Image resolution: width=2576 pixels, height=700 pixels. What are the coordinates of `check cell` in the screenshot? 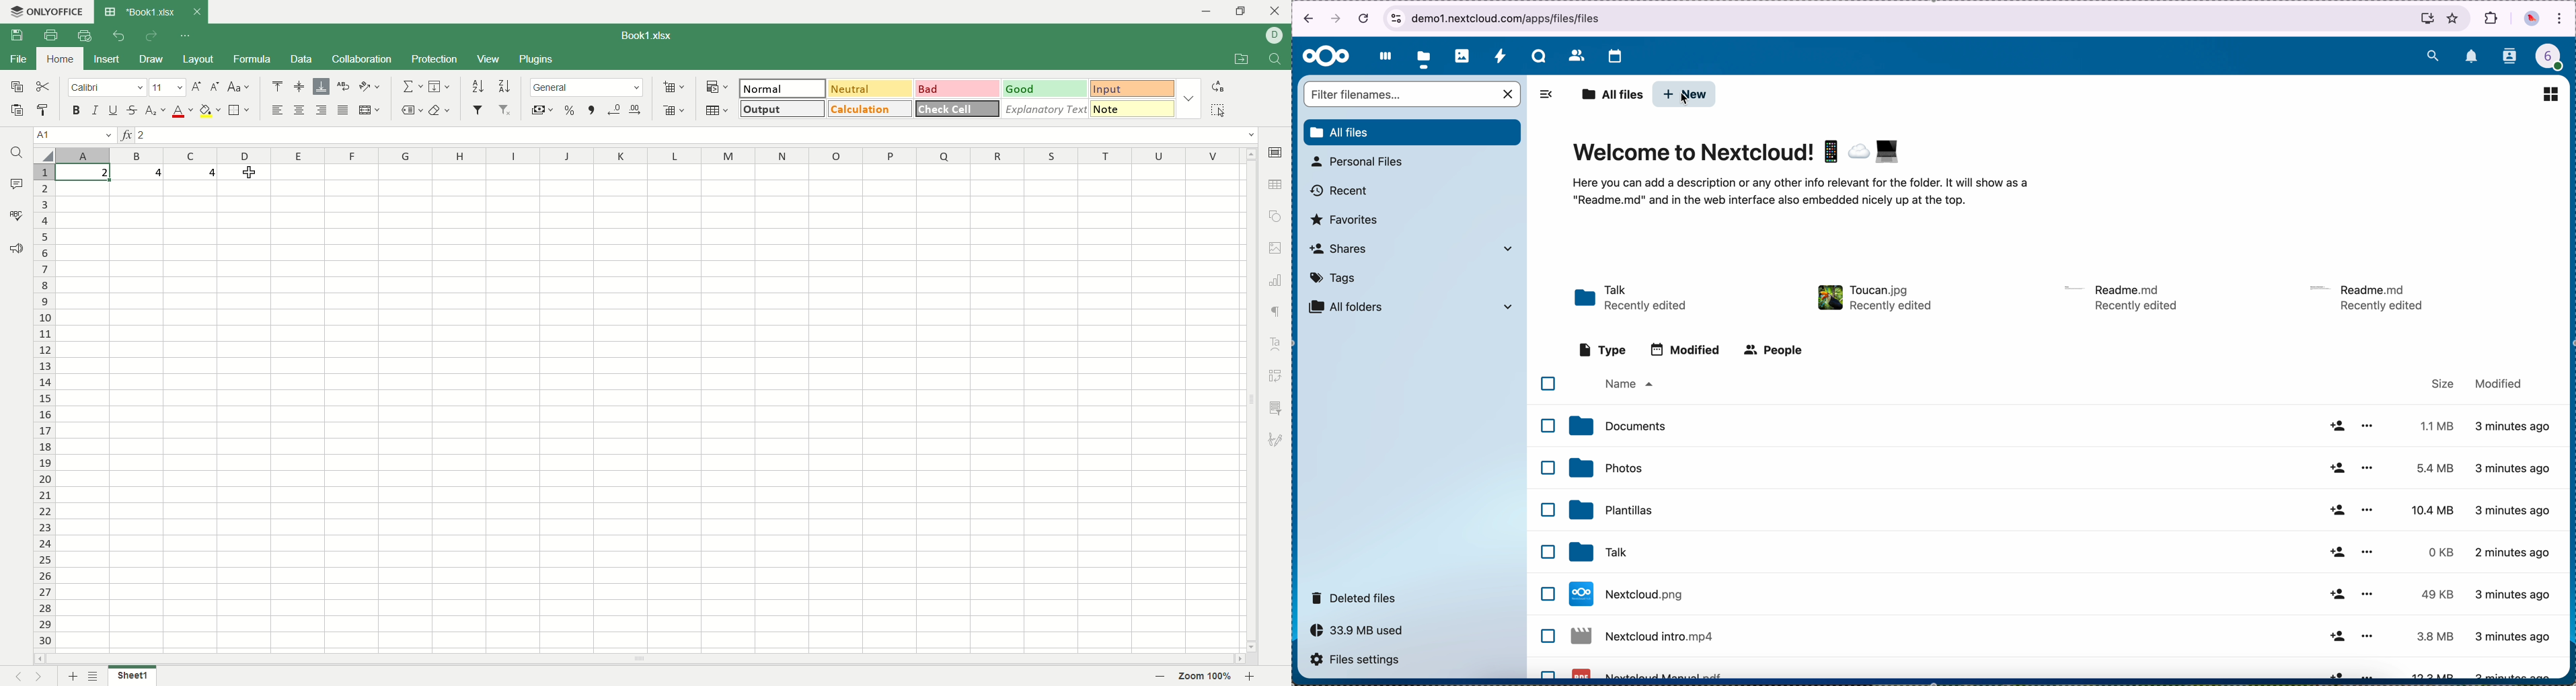 It's located at (957, 108).